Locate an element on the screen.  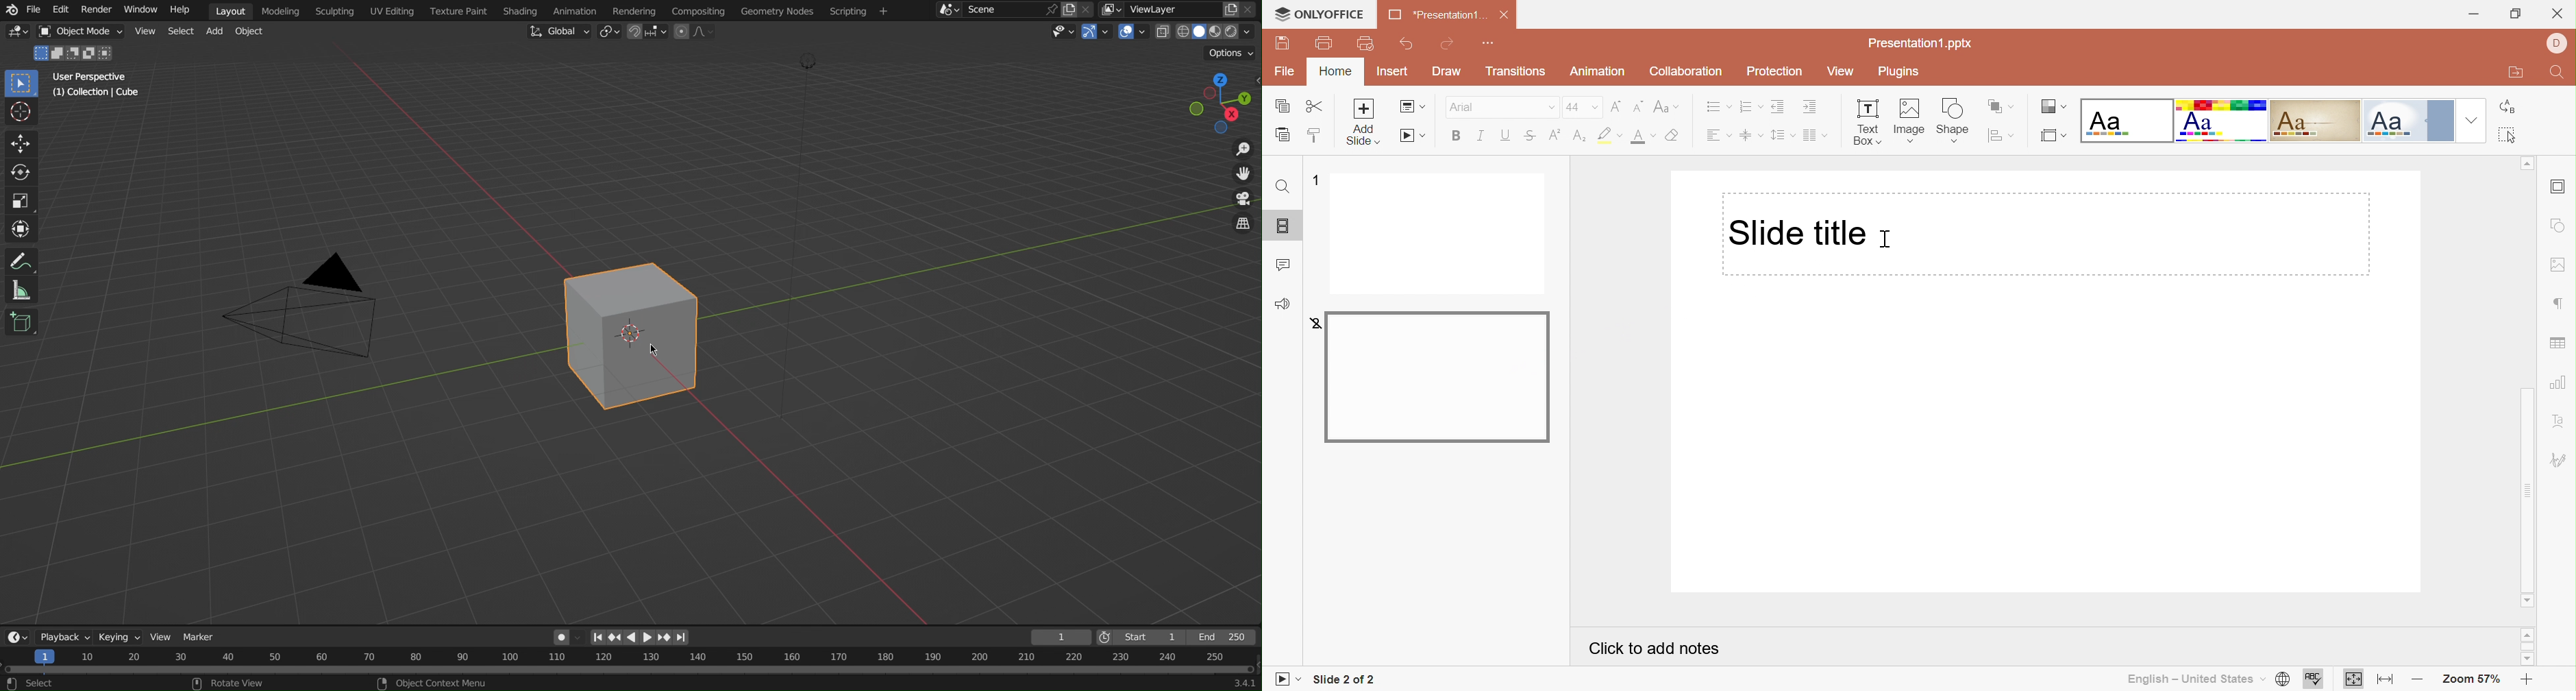
Text Box is located at coordinates (1869, 124).